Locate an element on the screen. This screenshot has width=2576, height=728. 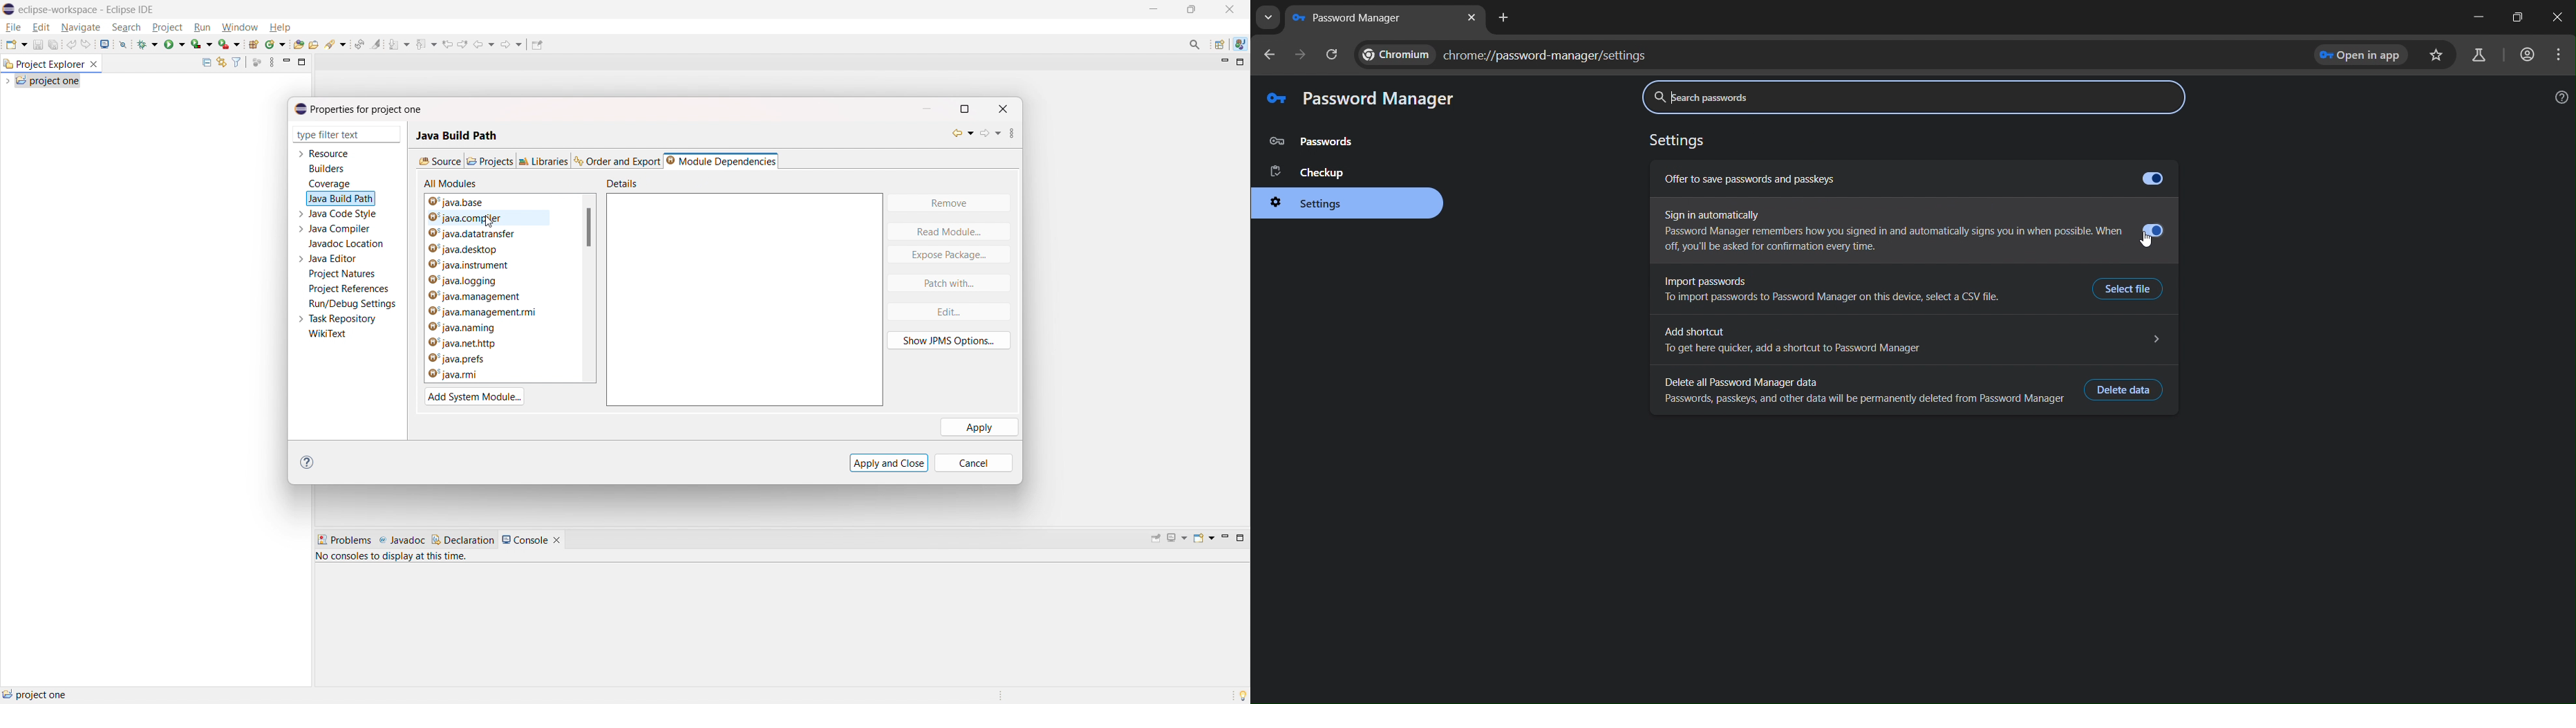
project explorer is located at coordinates (43, 63).